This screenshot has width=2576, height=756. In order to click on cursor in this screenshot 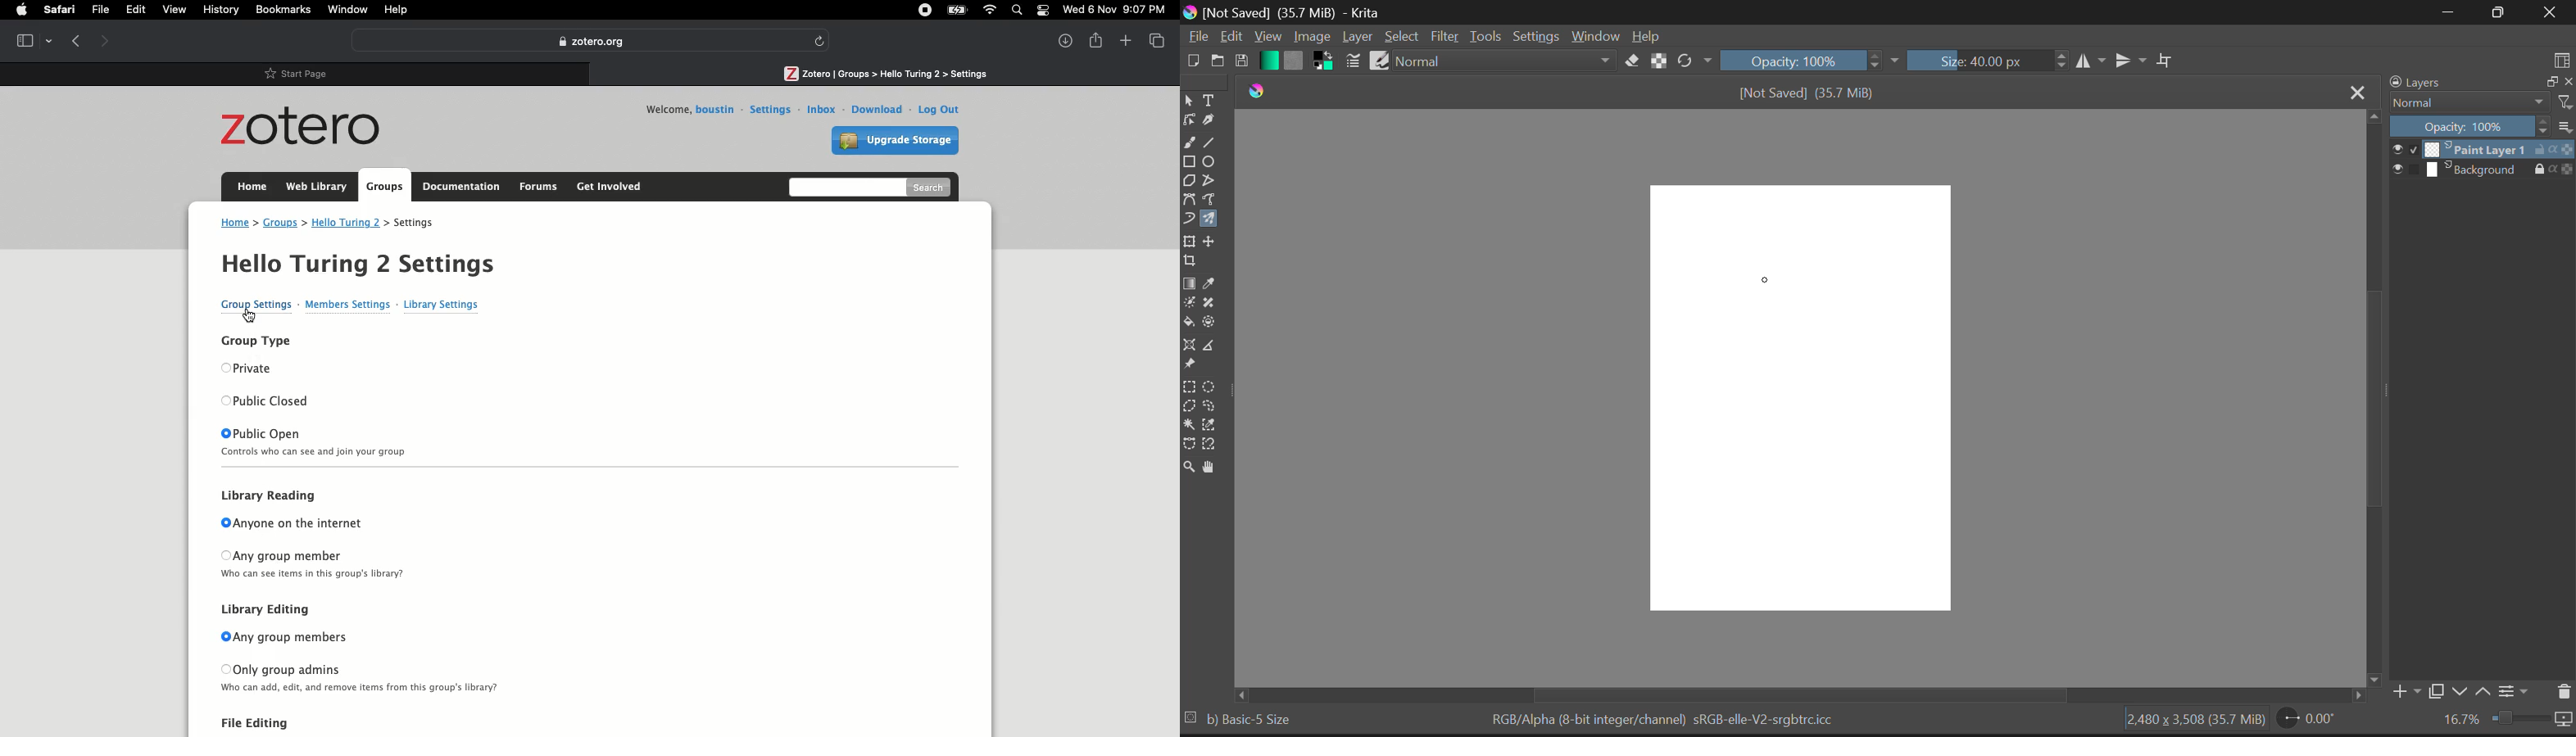, I will do `click(248, 315)`.